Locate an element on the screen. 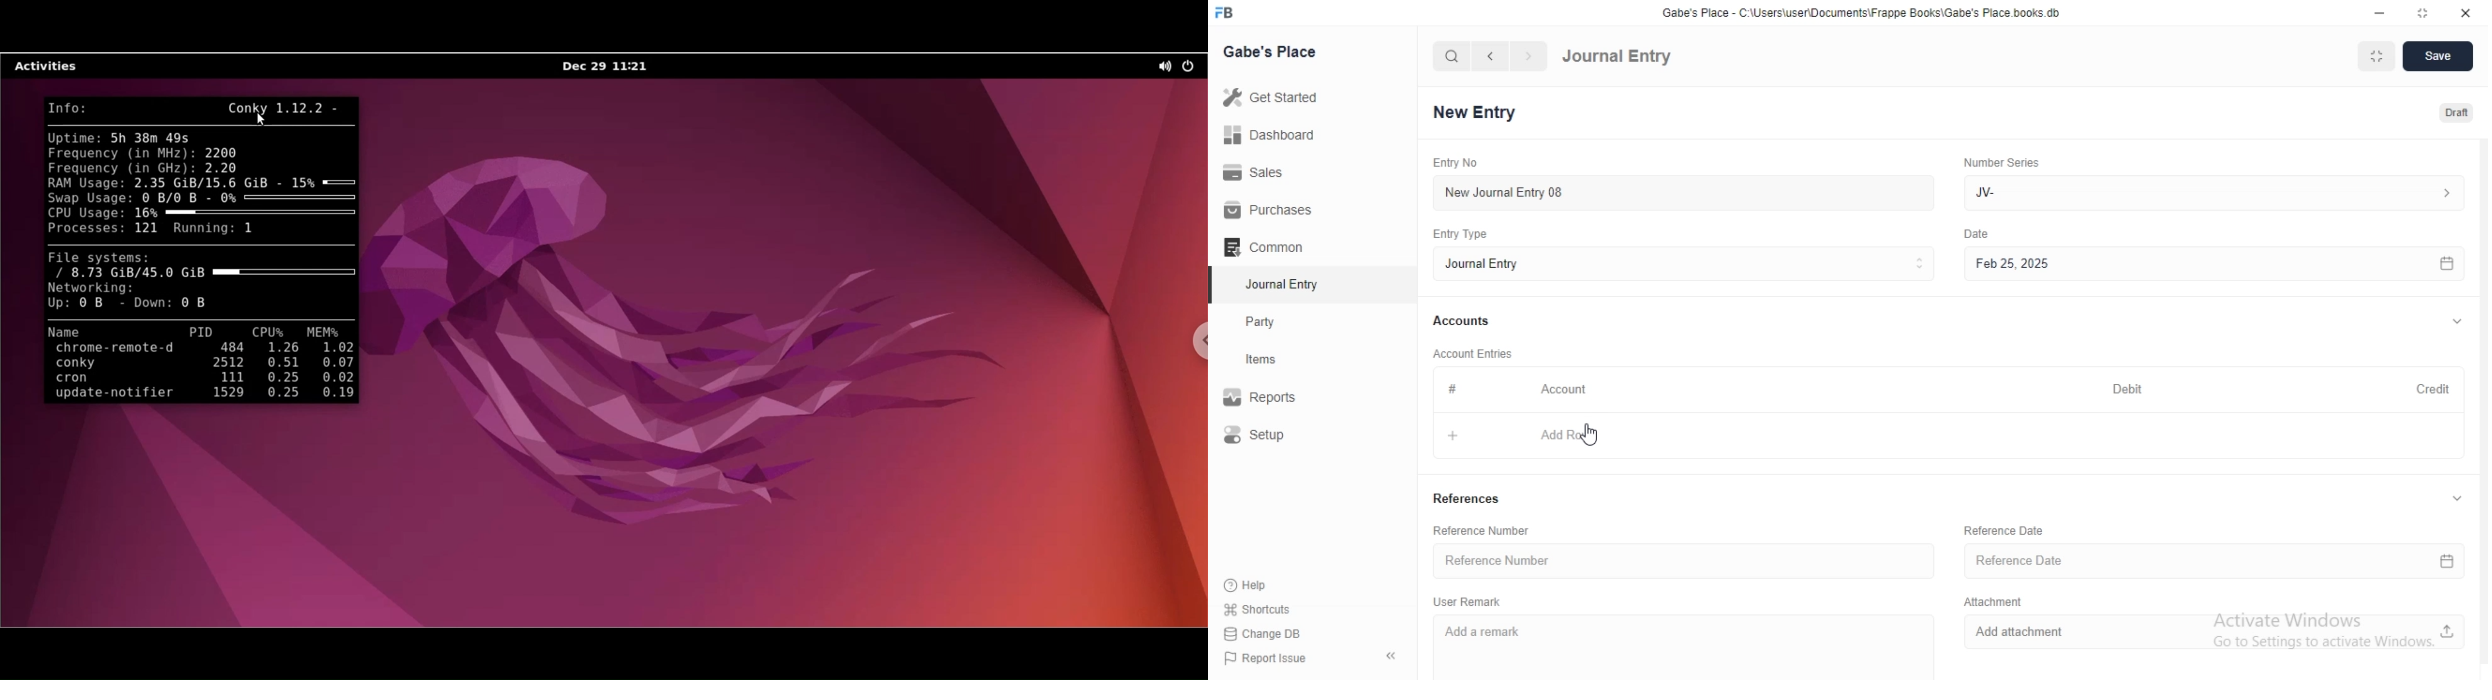 This screenshot has width=2492, height=700. Debit is located at coordinates (2127, 388).